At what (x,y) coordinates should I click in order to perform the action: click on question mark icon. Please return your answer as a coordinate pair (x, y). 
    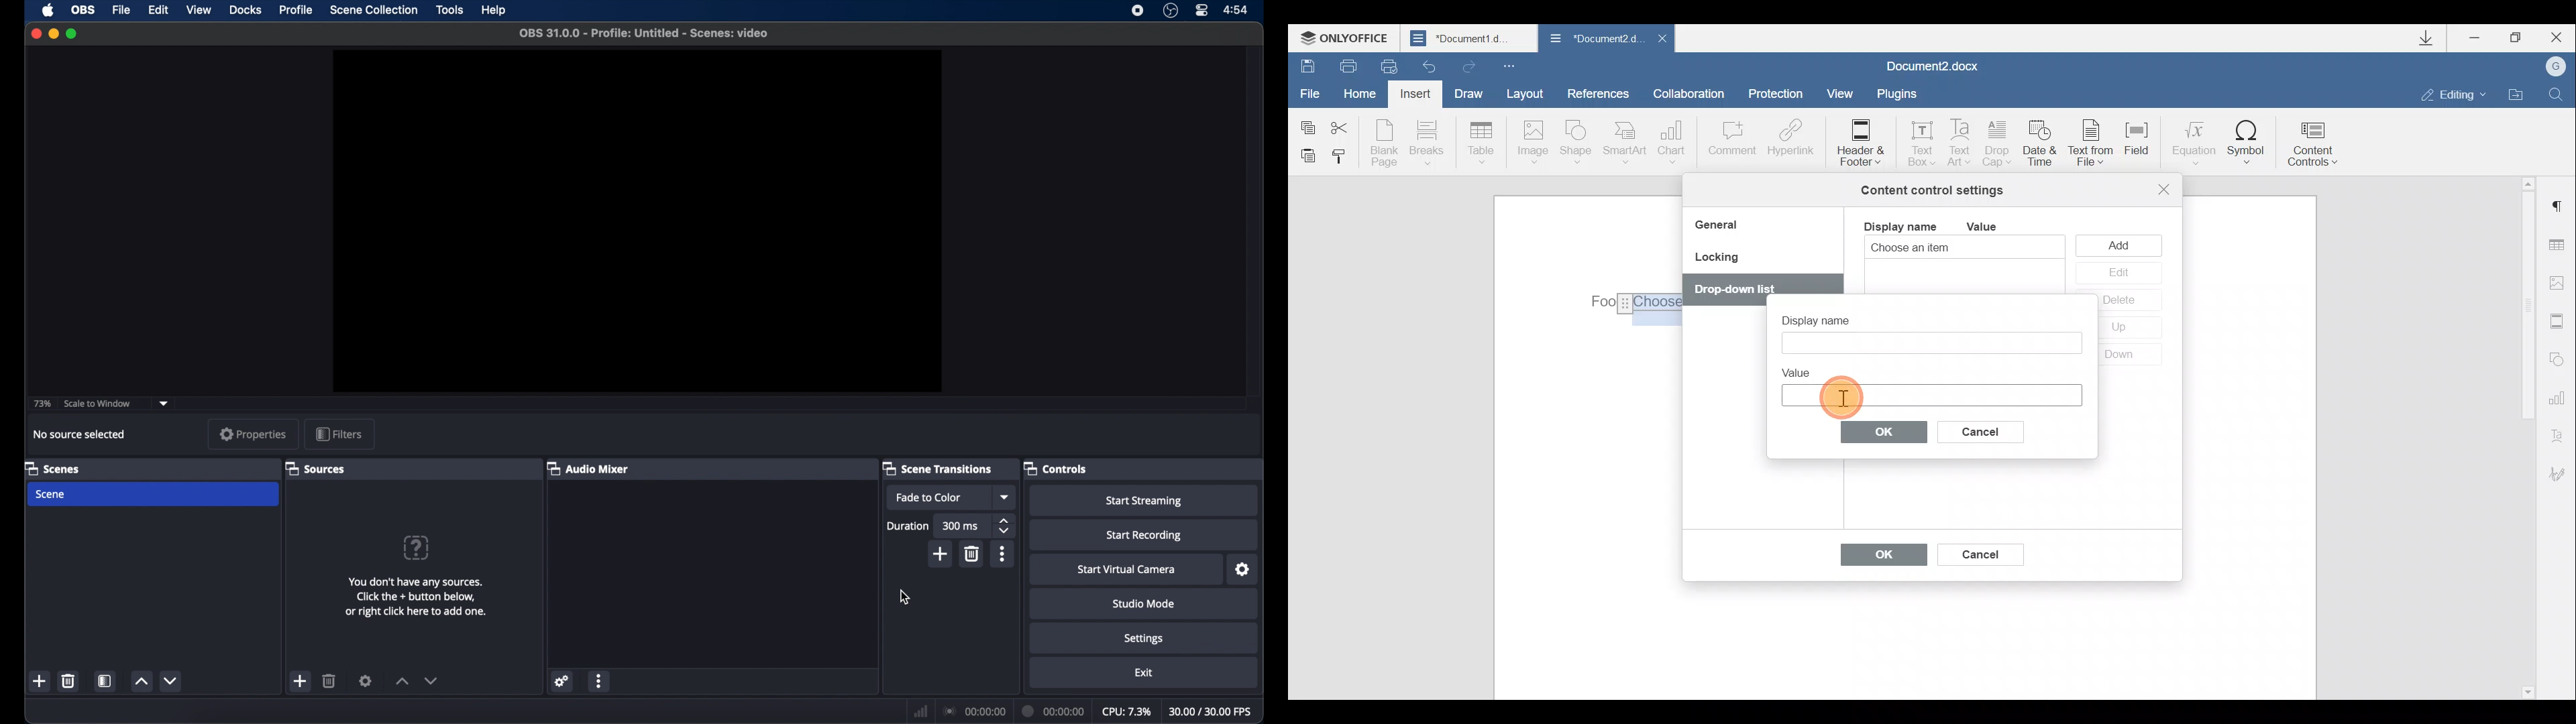
    Looking at the image, I should click on (418, 548).